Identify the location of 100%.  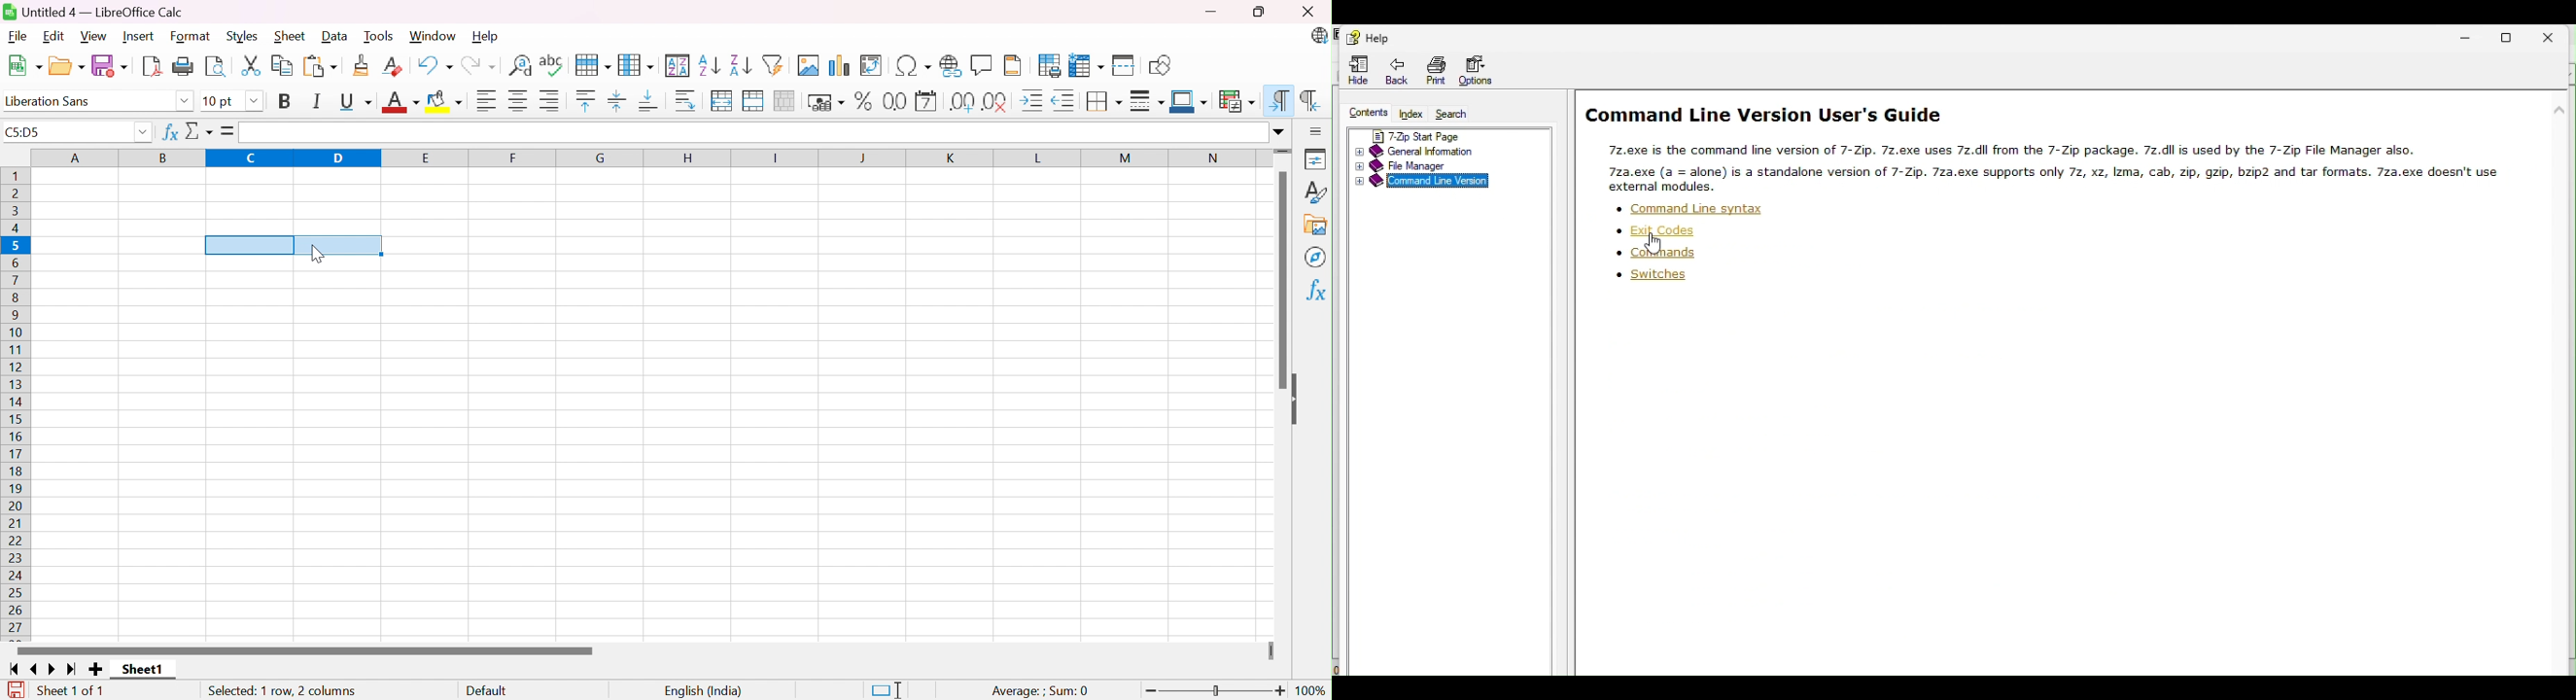
(1311, 690).